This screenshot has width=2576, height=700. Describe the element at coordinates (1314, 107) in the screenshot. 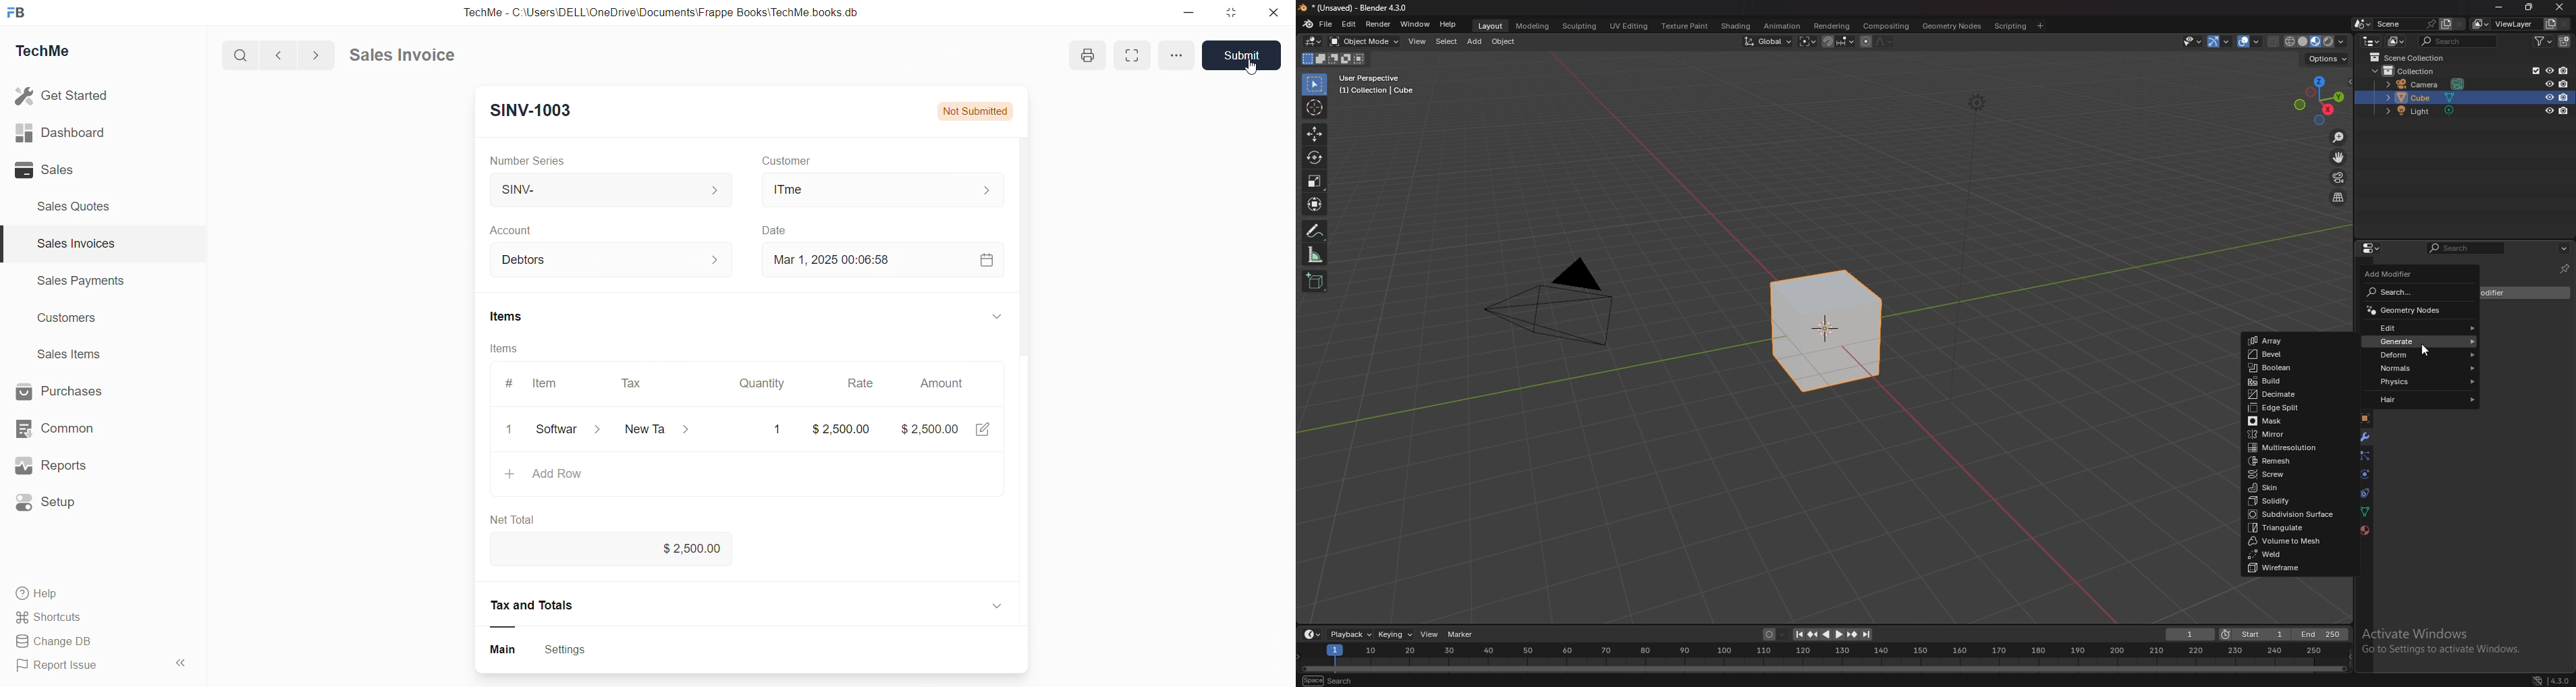

I see `cursor` at that location.